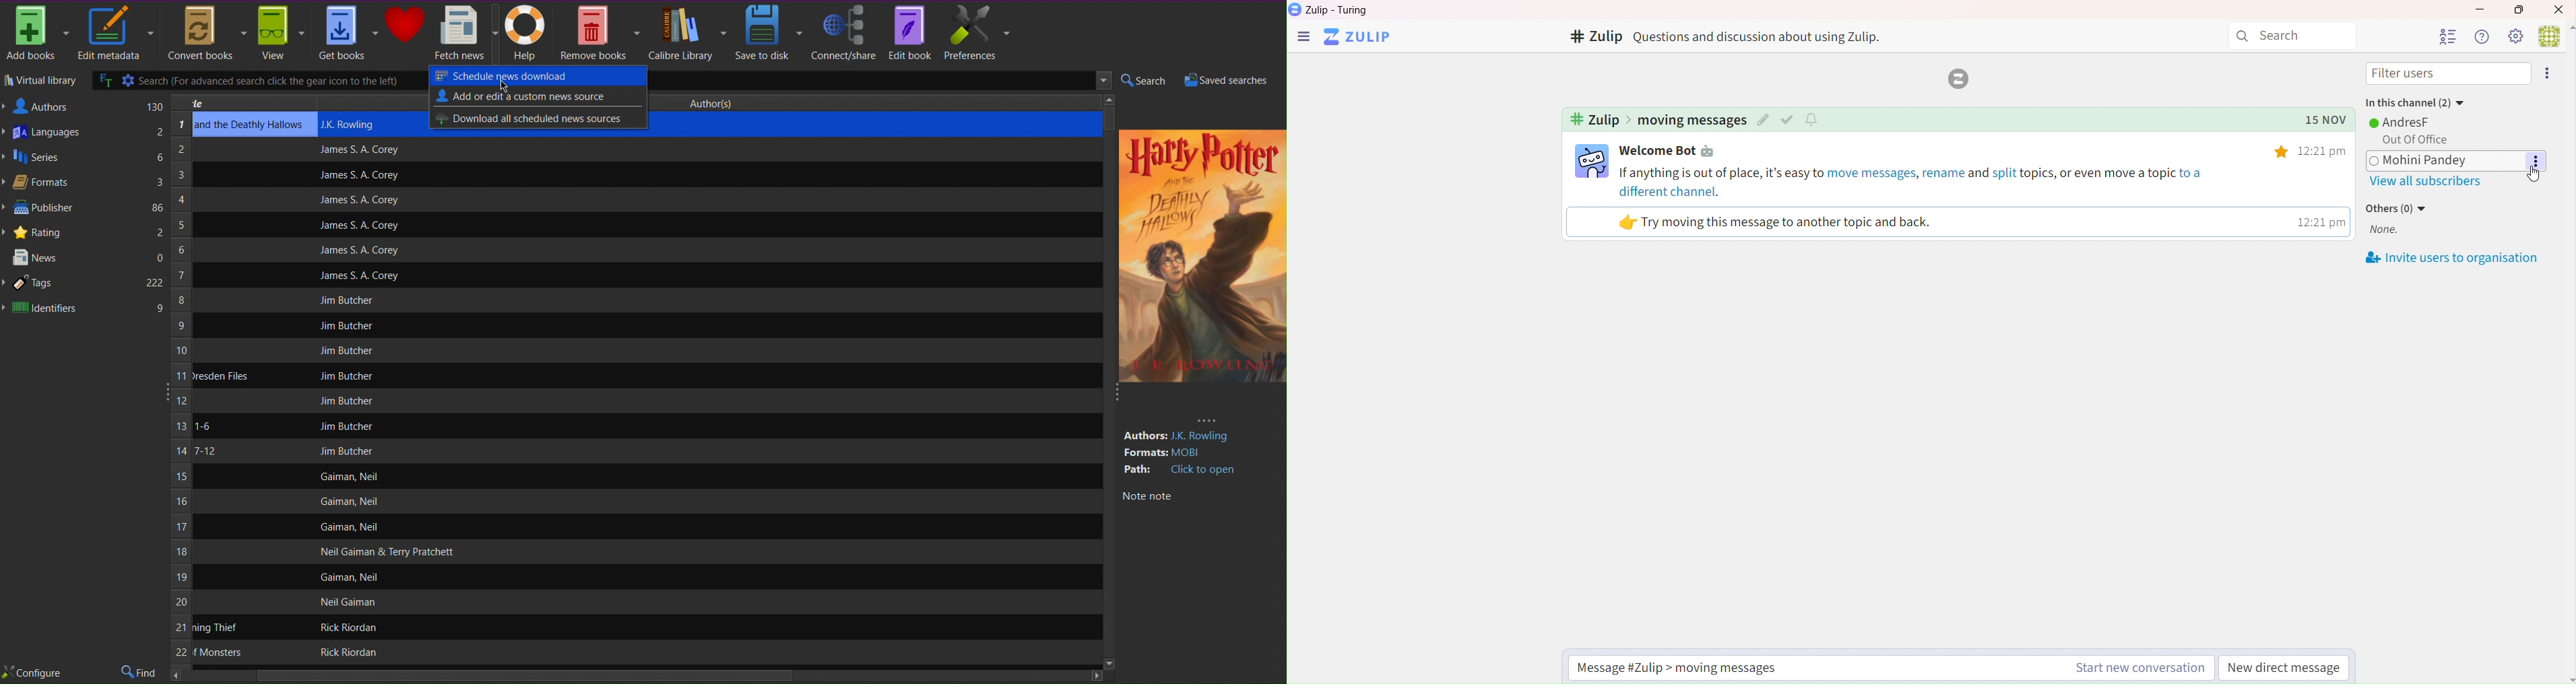 This screenshot has width=2576, height=700. I want to click on Tags, so click(85, 284).